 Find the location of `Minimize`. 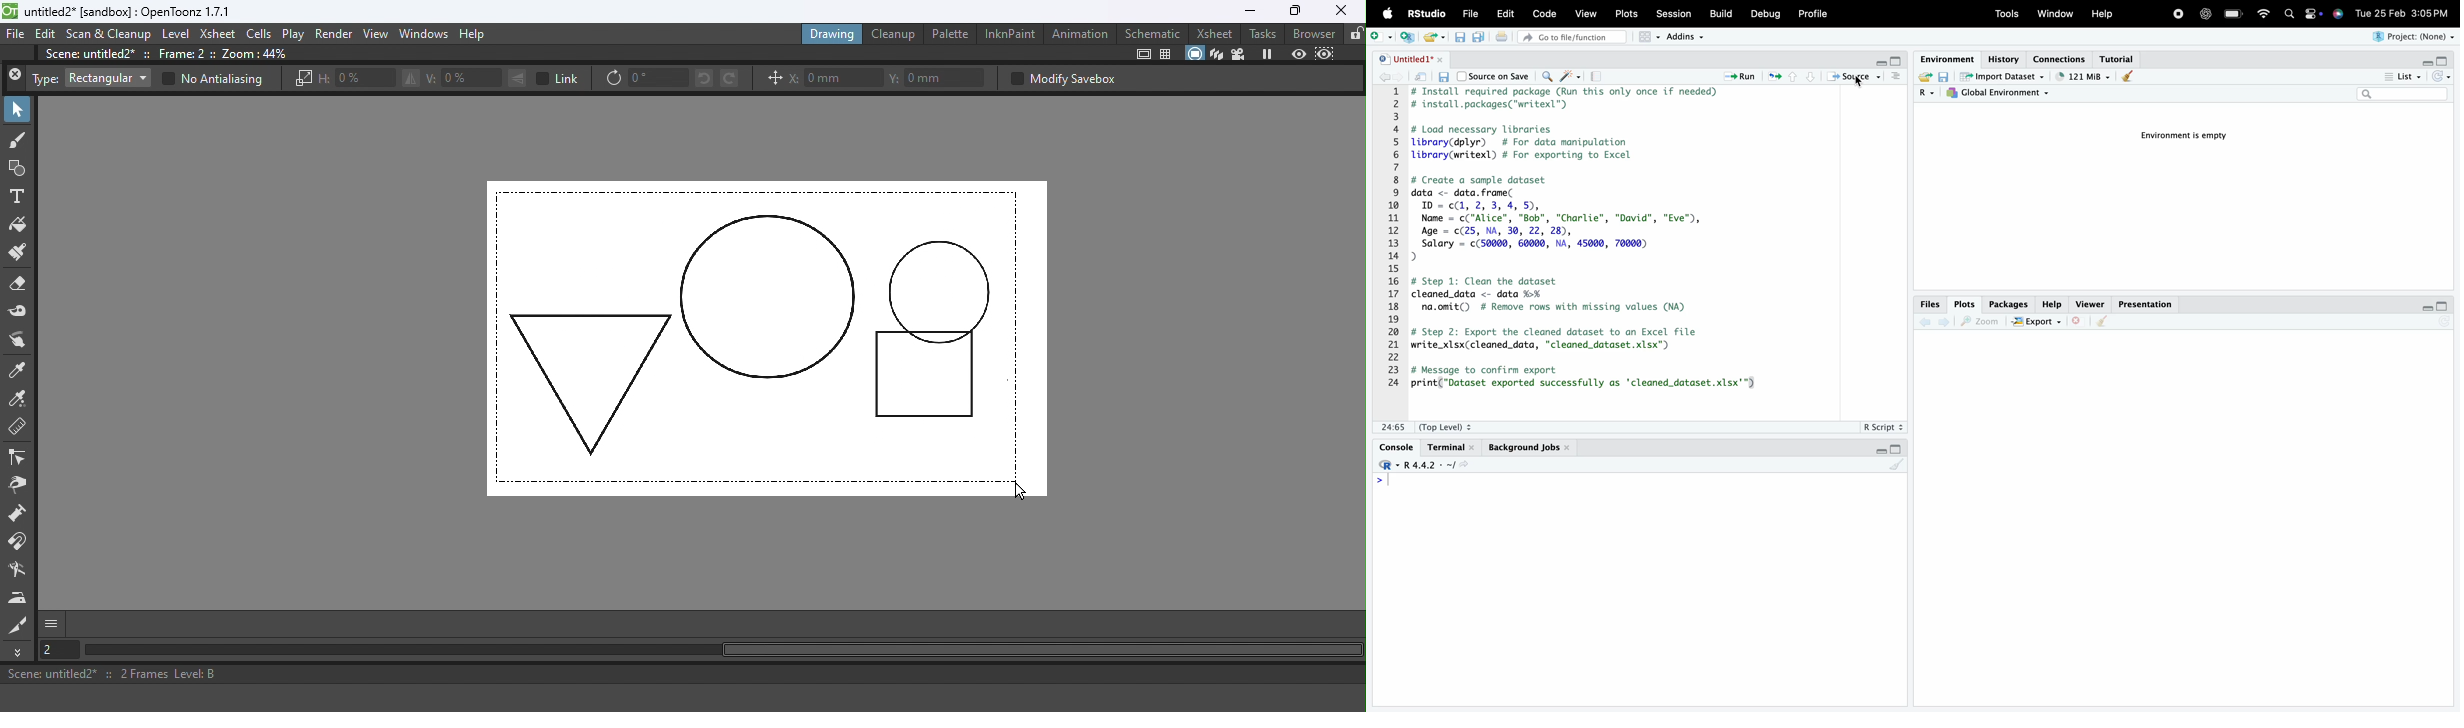

Minimize is located at coordinates (1883, 63).